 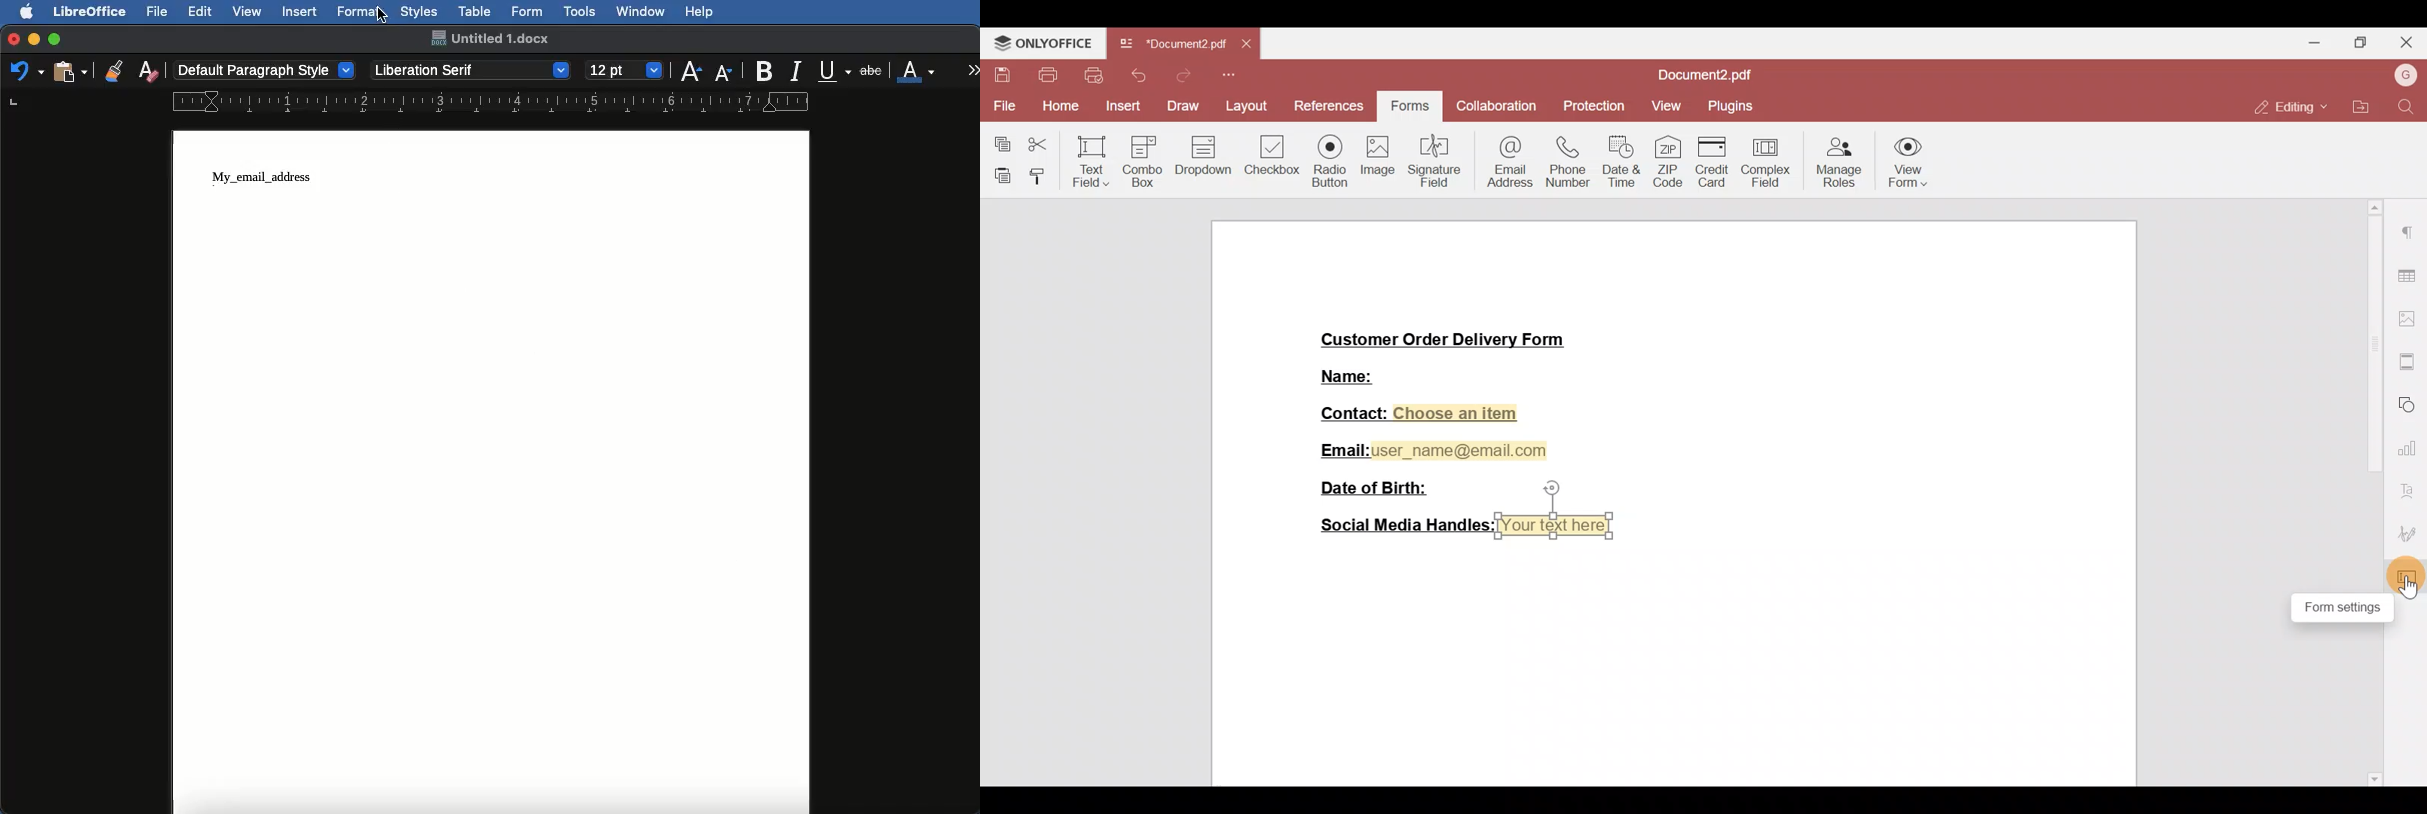 What do you see at coordinates (974, 69) in the screenshot?
I see `More` at bounding box center [974, 69].